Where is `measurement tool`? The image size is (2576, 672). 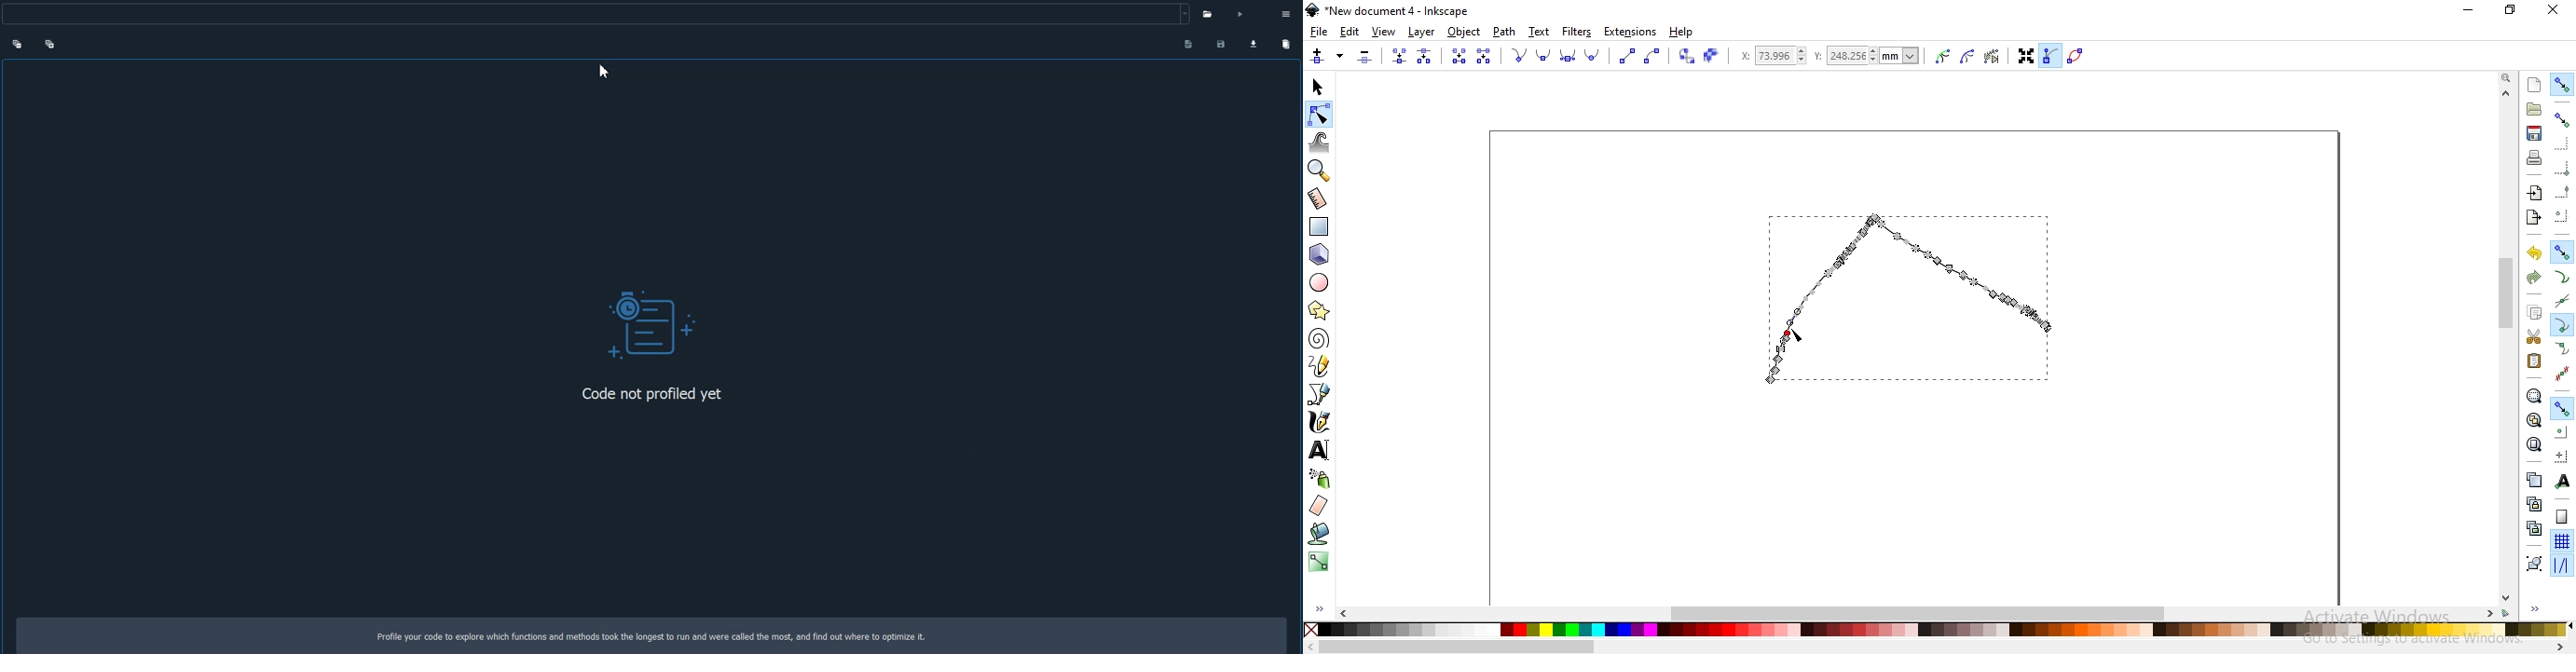
measurement tool is located at coordinates (1318, 200).